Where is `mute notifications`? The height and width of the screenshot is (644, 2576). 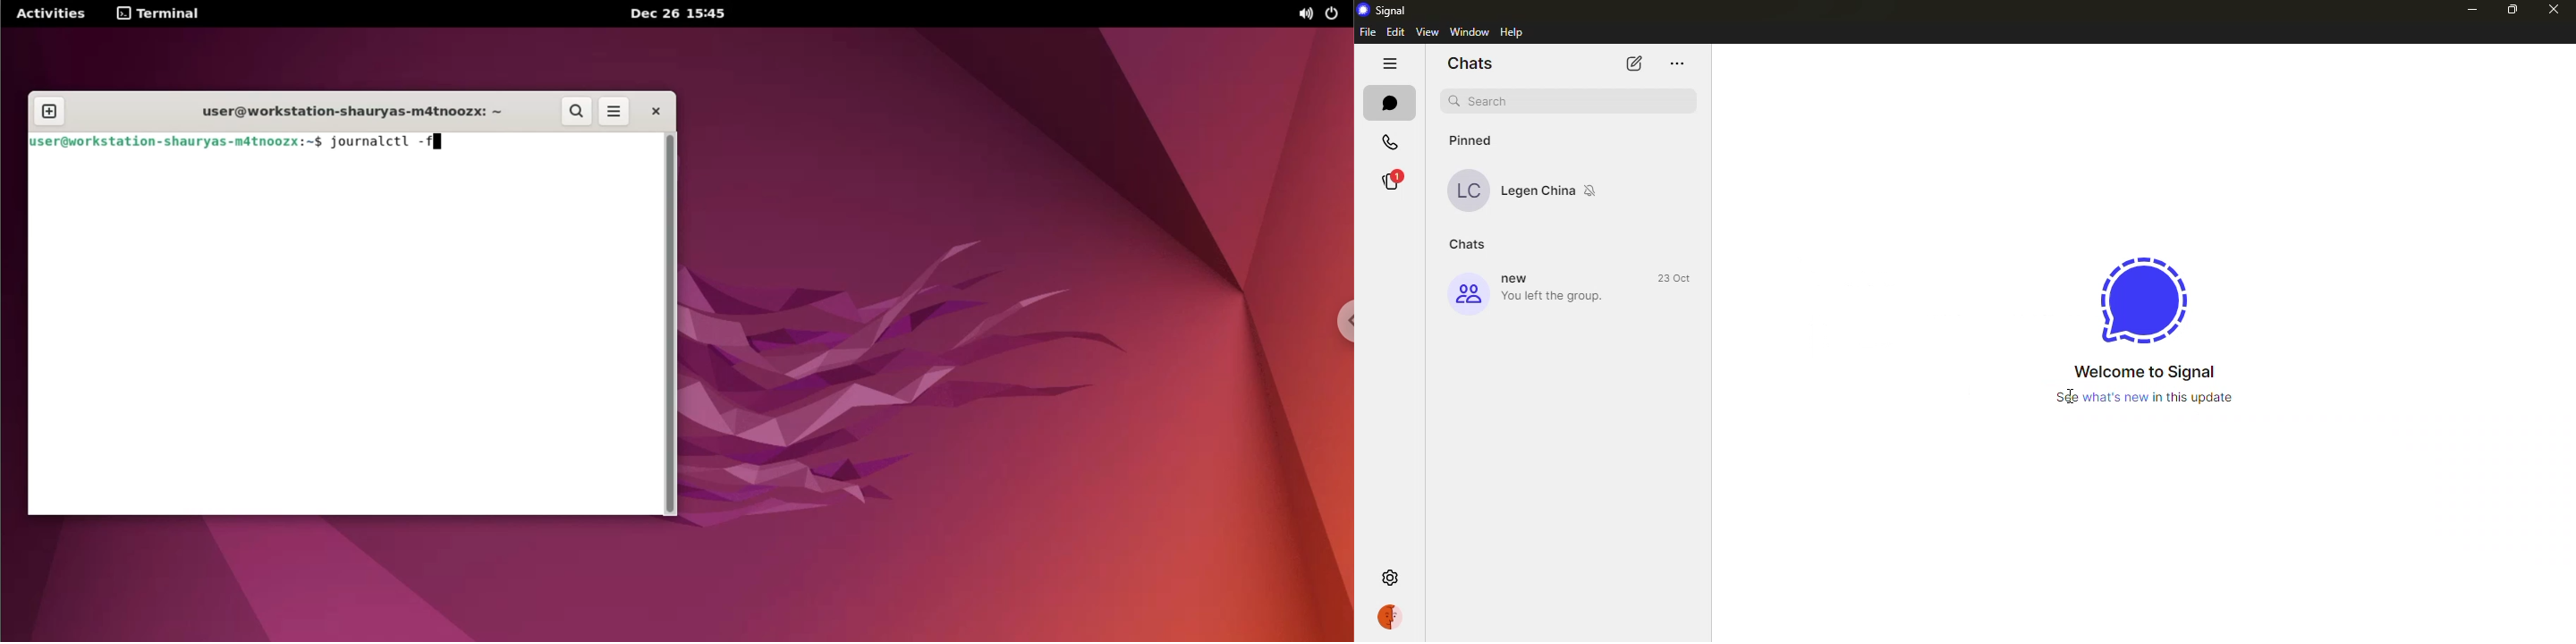
mute notifications is located at coordinates (1594, 190).